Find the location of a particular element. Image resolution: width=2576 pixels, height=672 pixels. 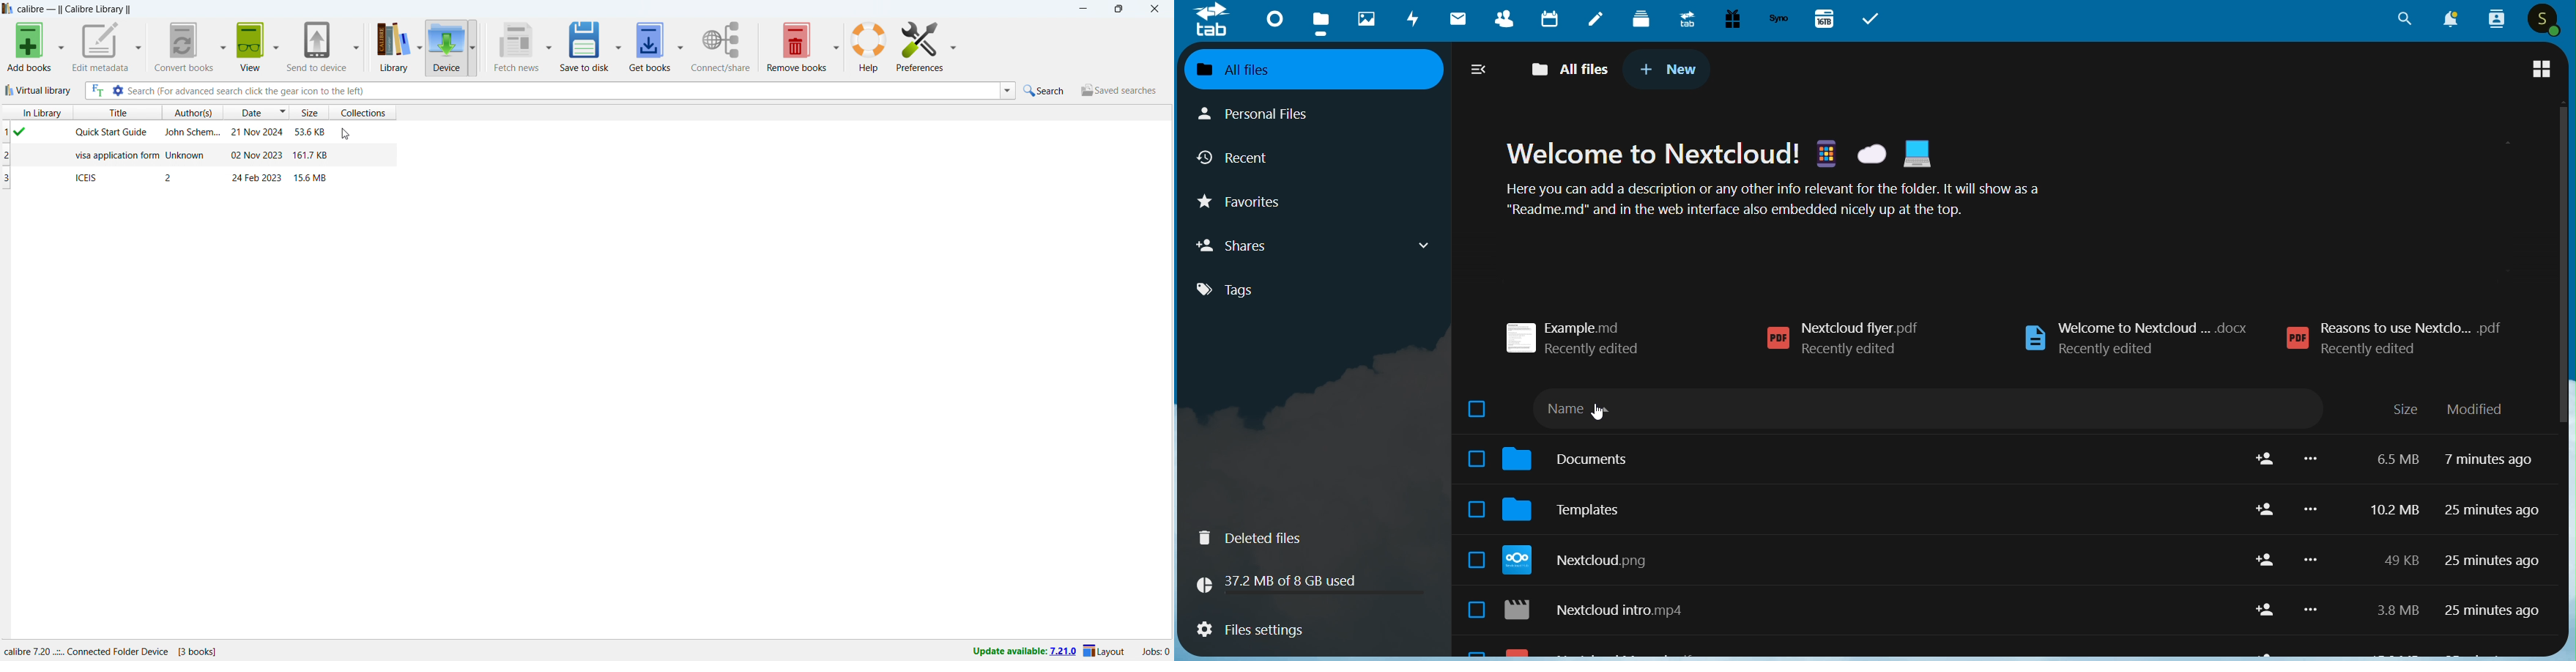

book on device is located at coordinates (234, 177).